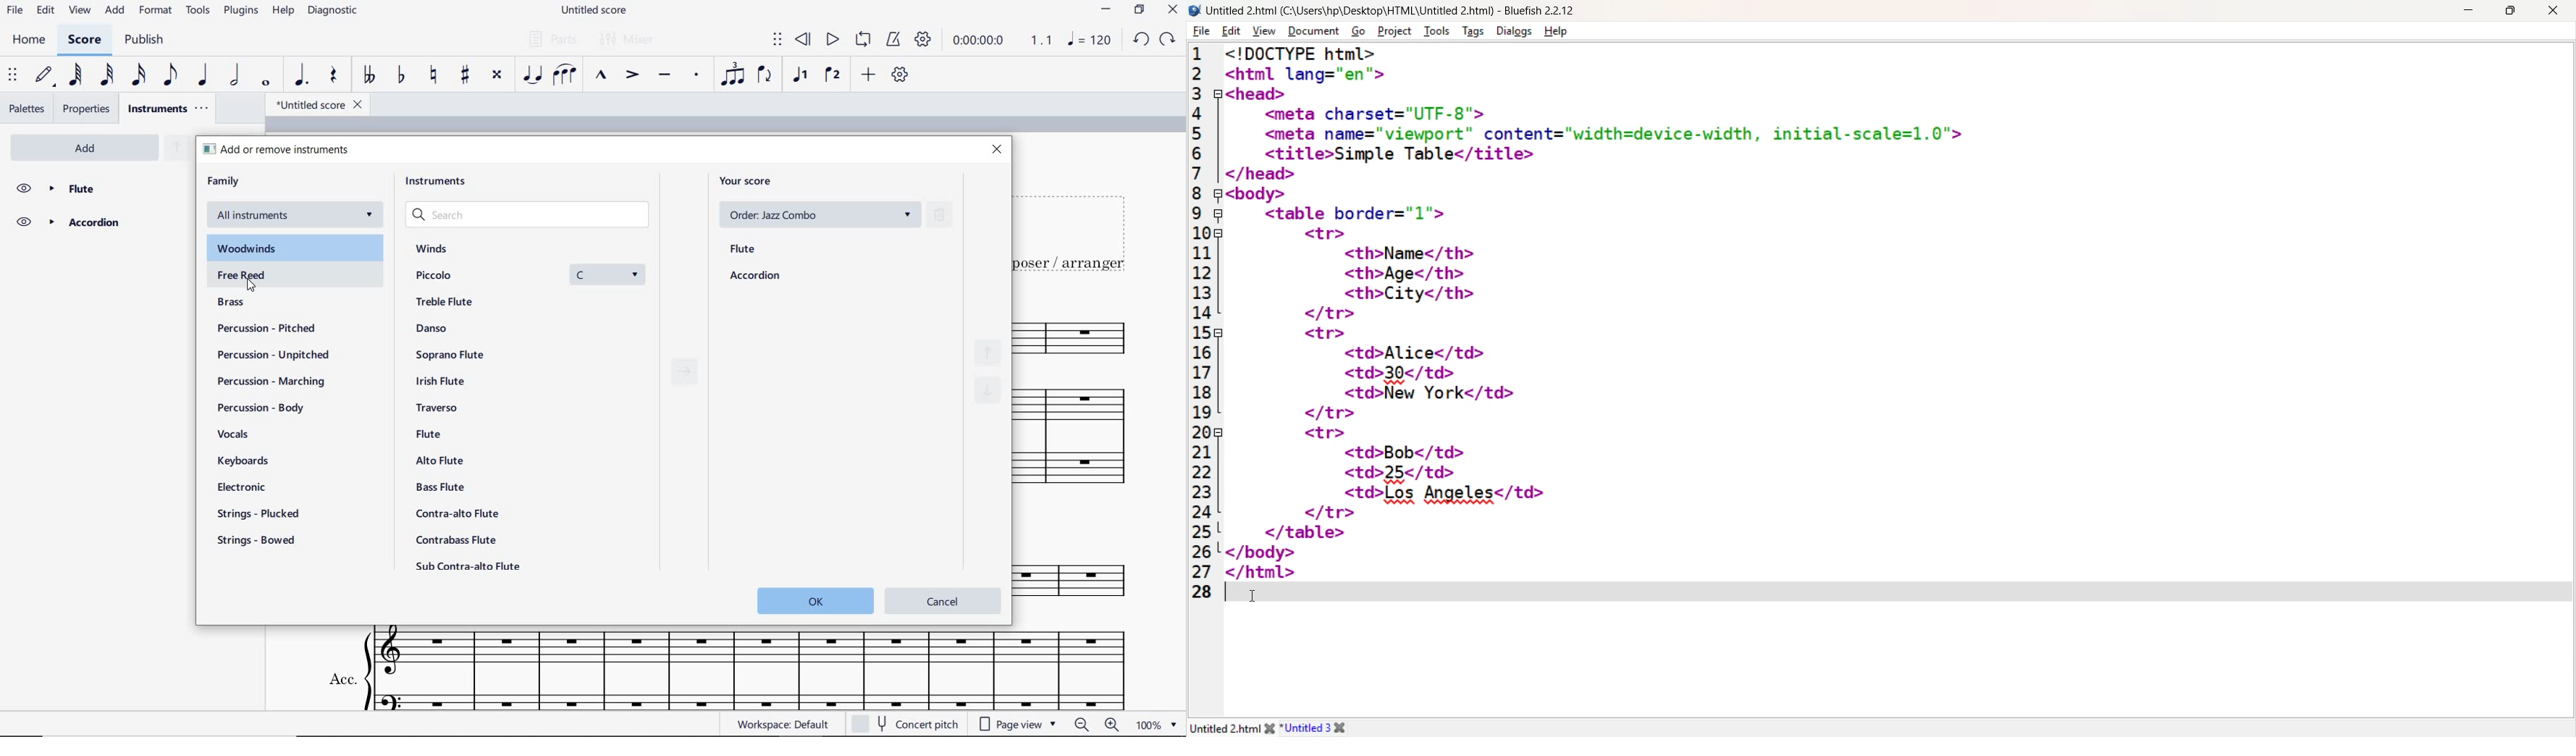 Image resolution: width=2576 pixels, height=756 pixels. What do you see at coordinates (1393, 30) in the screenshot?
I see `Project` at bounding box center [1393, 30].